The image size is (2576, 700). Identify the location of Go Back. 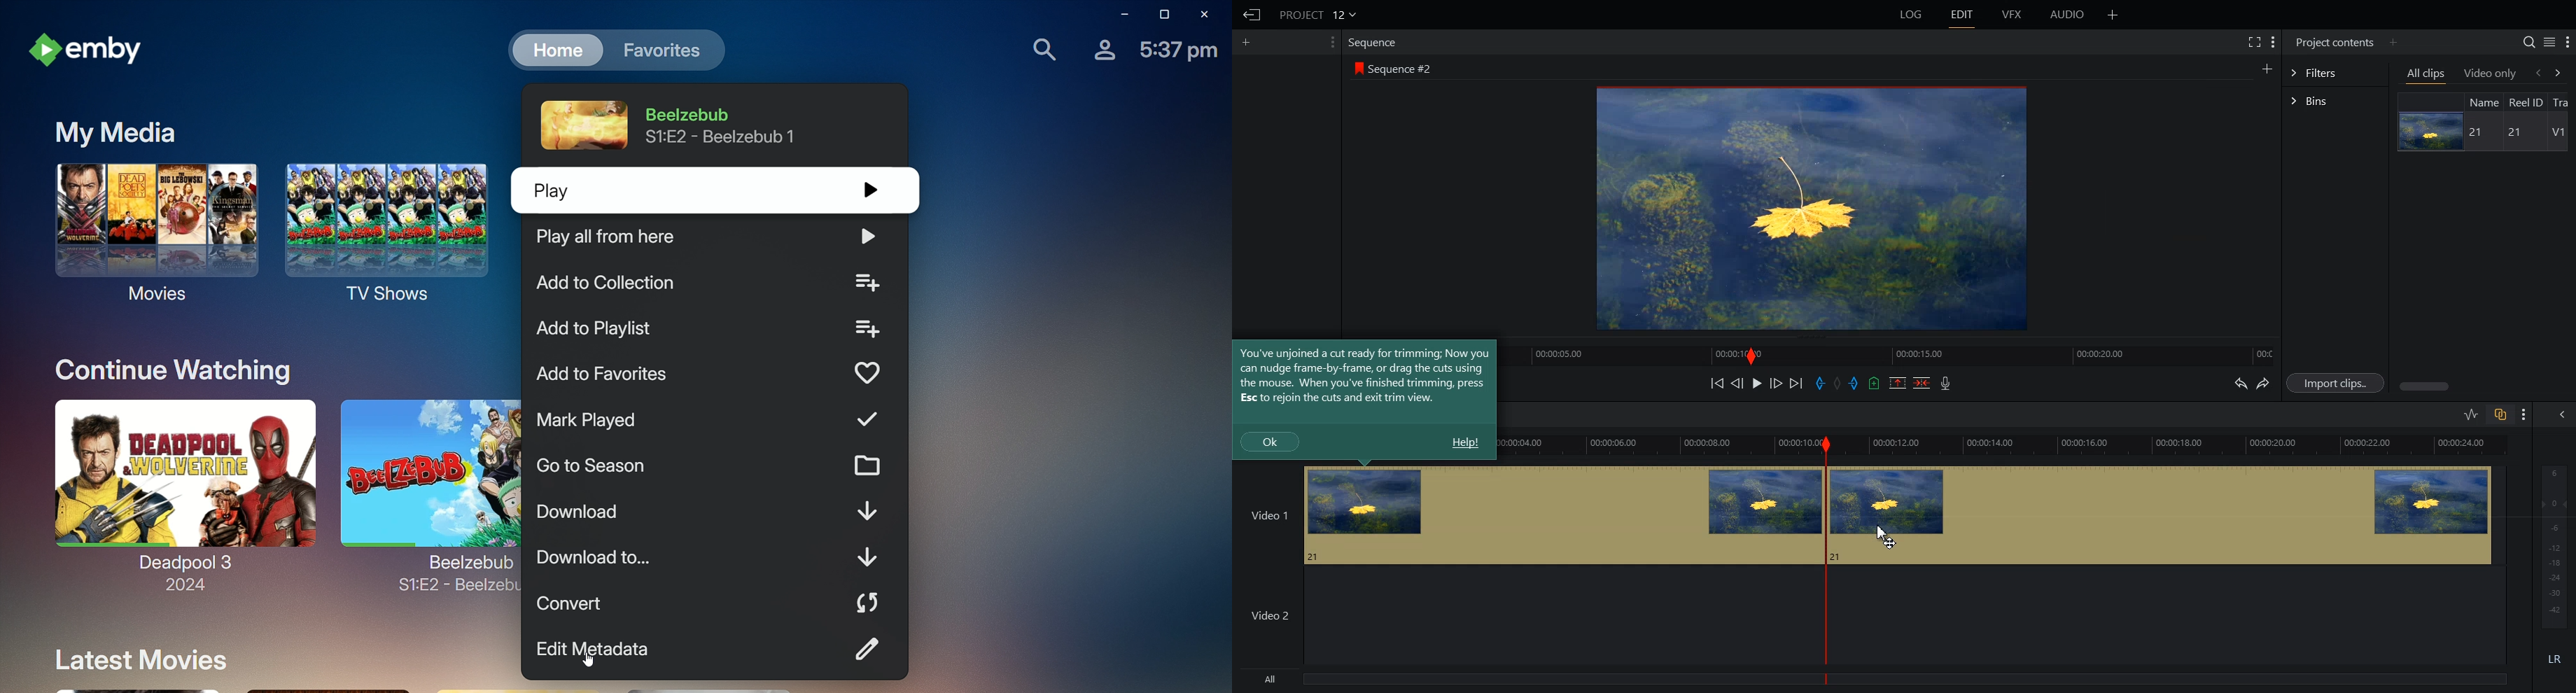
(1250, 15).